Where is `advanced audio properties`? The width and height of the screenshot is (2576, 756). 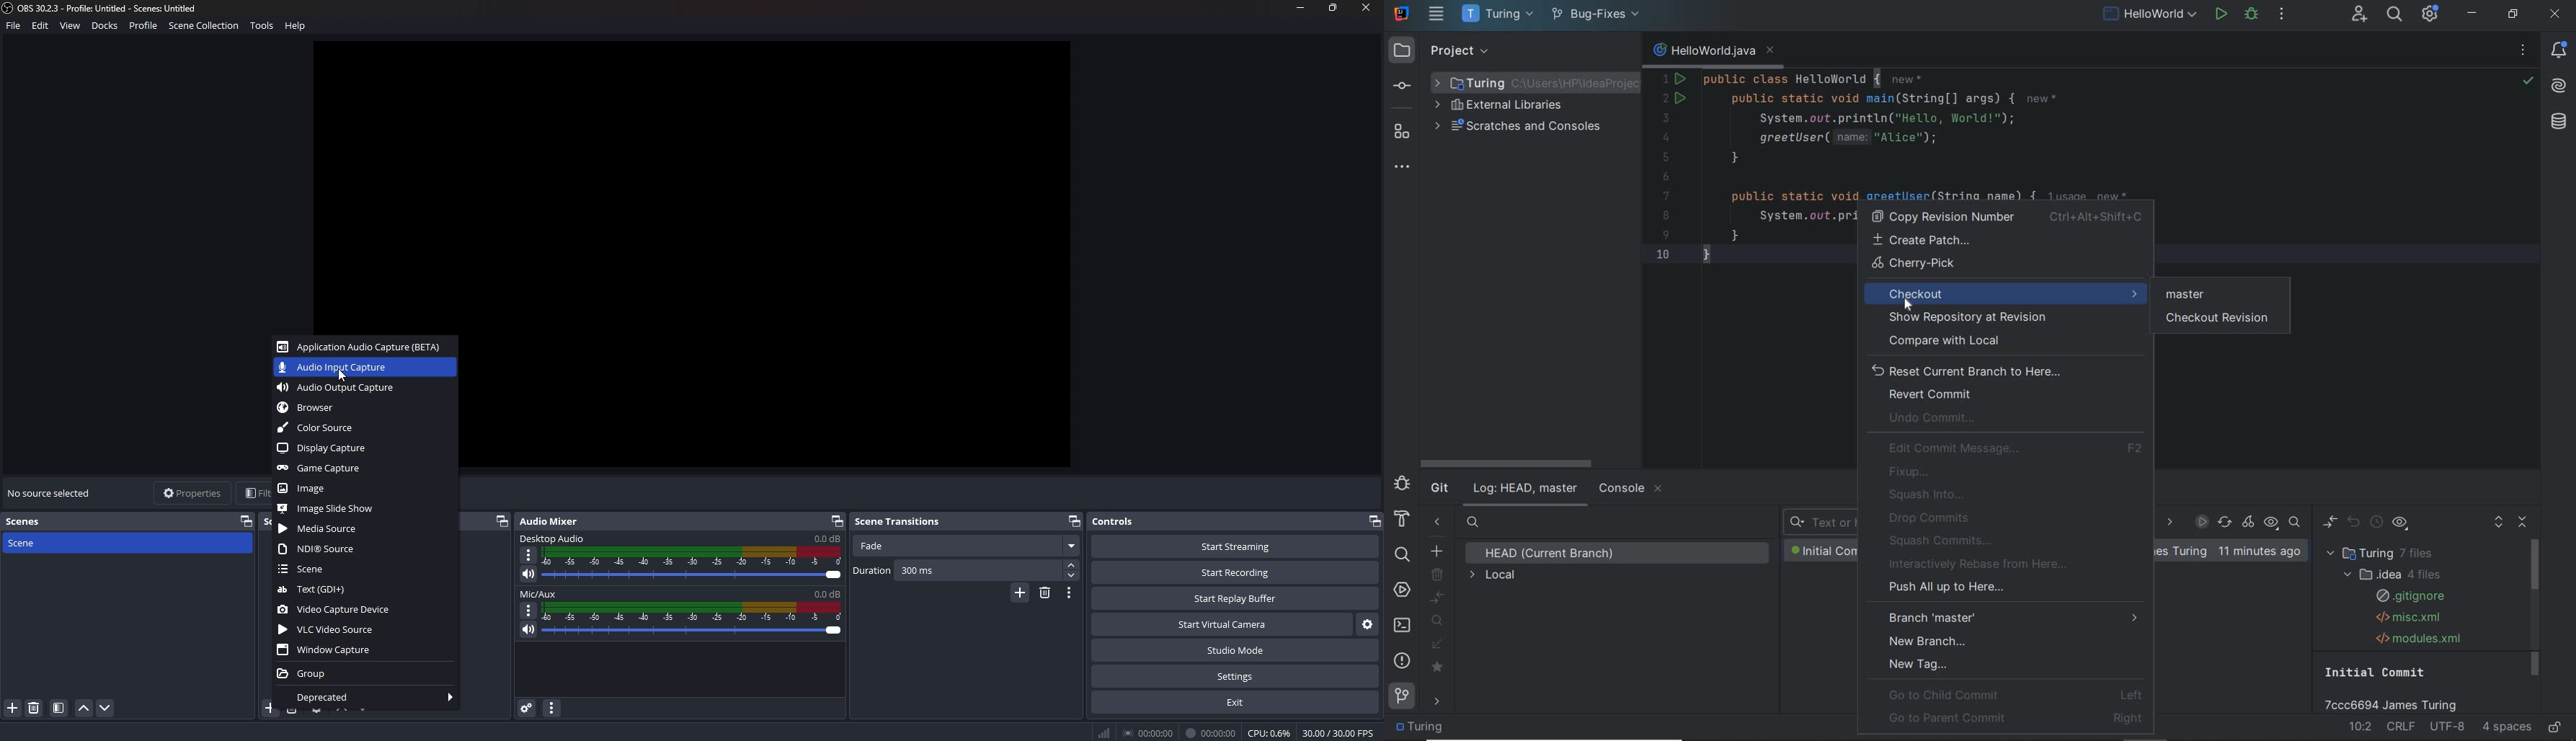 advanced audio properties is located at coordinates (526, 707).